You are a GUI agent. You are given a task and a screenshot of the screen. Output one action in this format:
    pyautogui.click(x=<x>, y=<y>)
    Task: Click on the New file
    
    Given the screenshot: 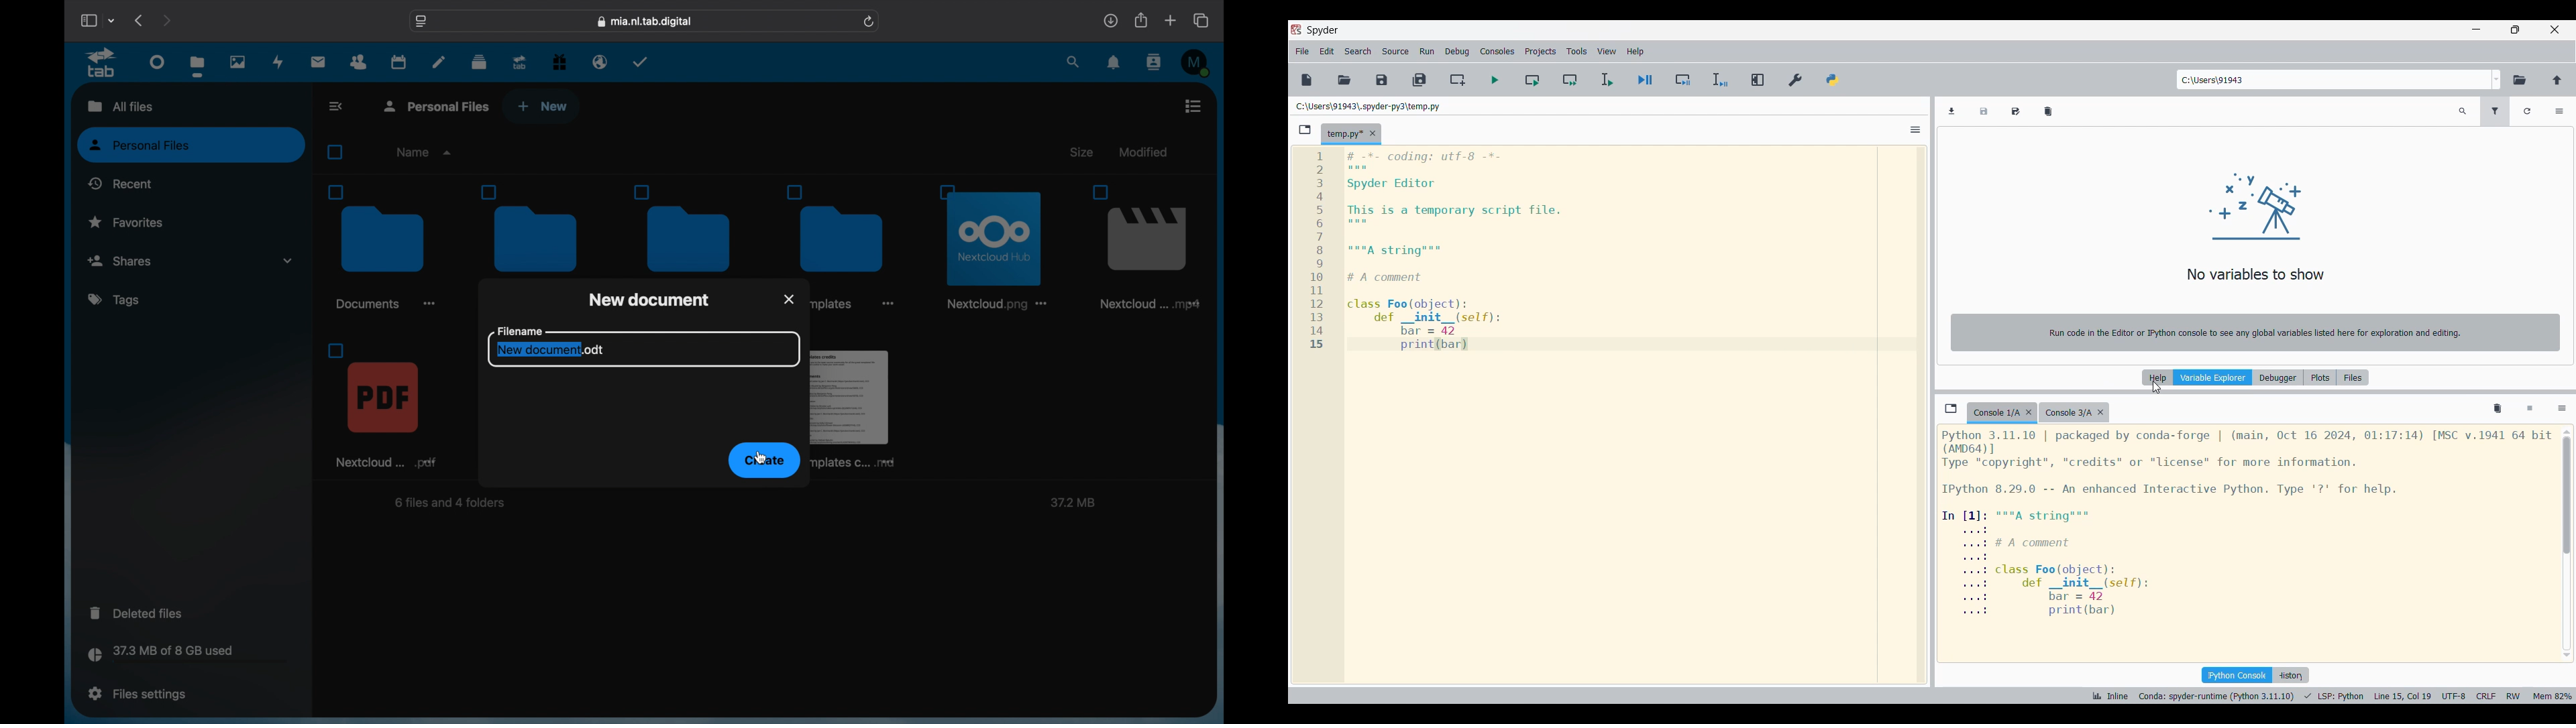 What is the action you would take?
    pyautogui.click(x=1307, y=80)
    